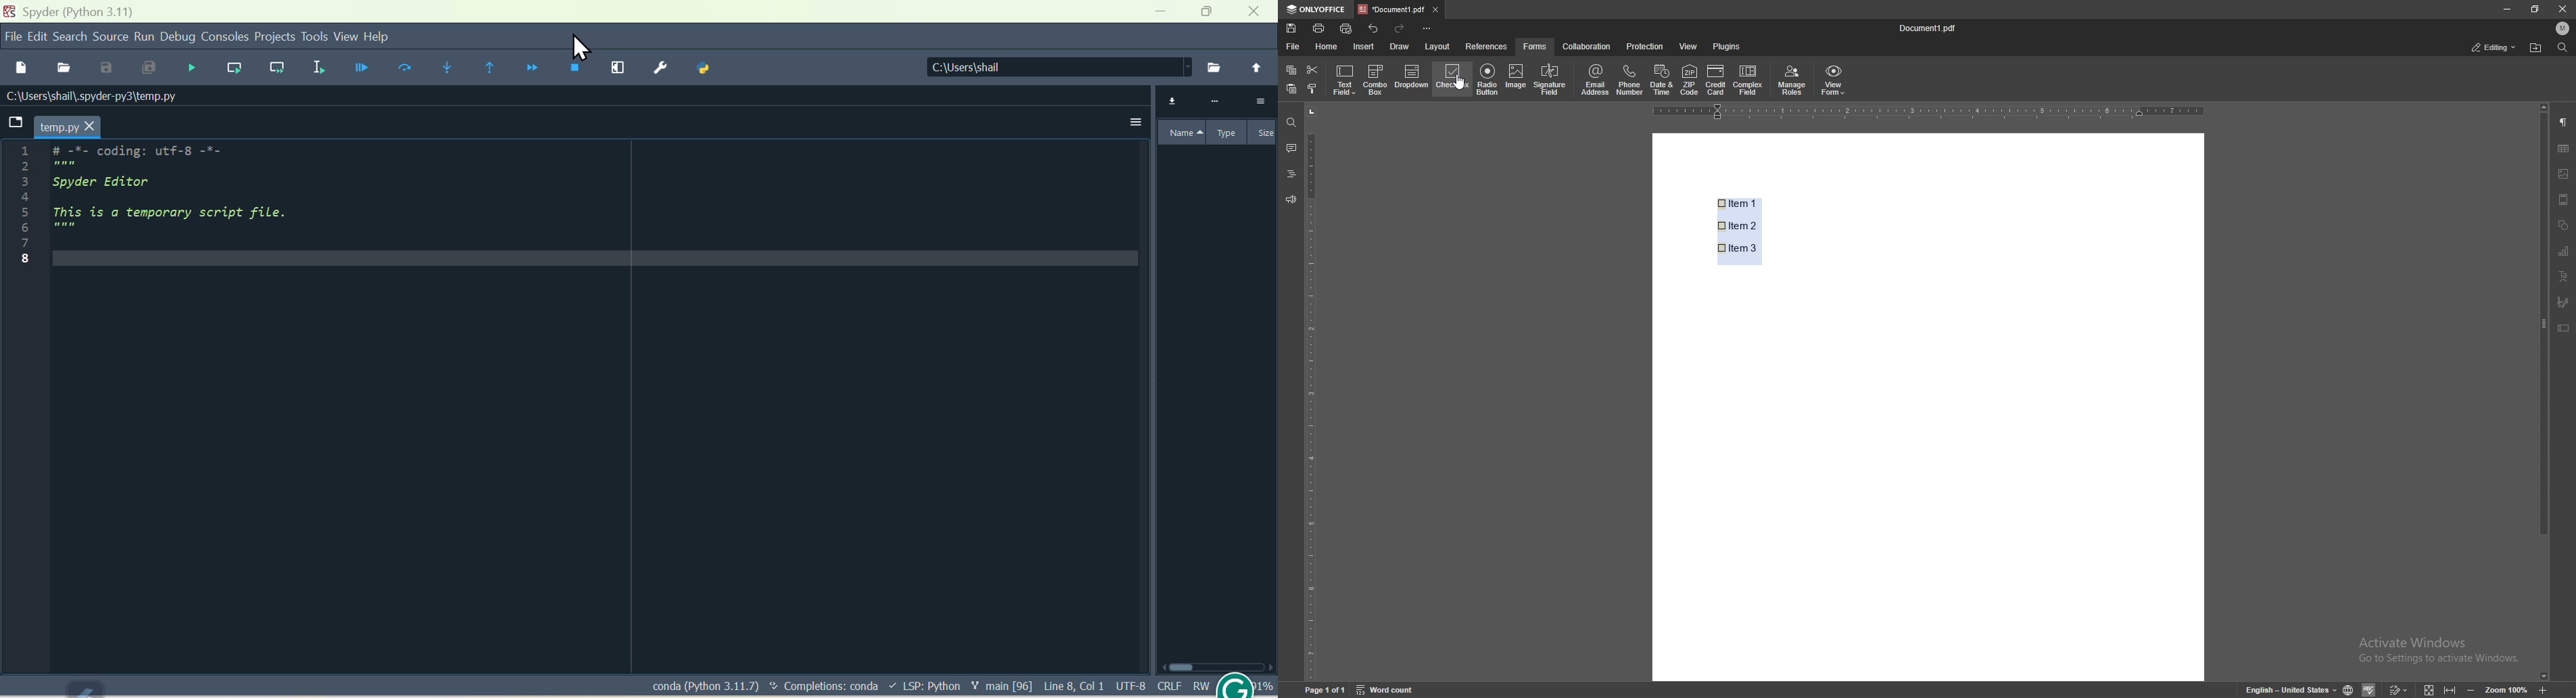  Describe the element at coordinates (146, 69) in the screenshot. I see `Save all` at that location.